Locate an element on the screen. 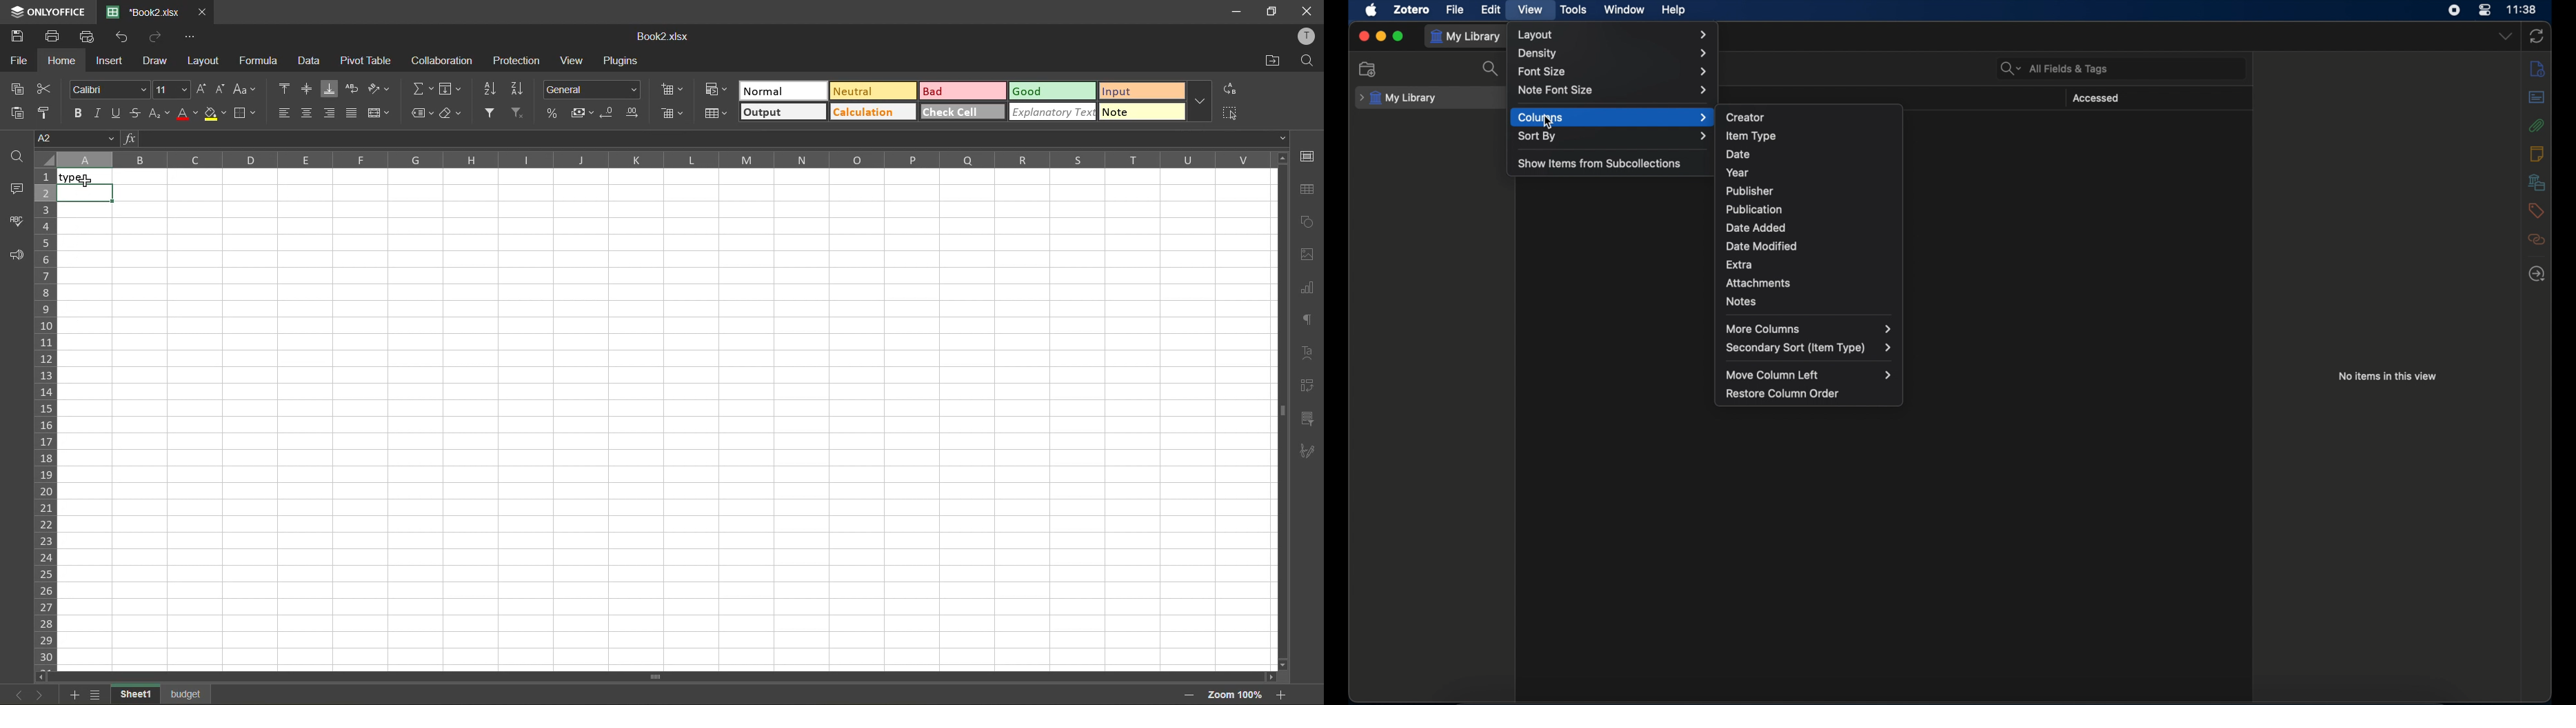  delete cells is located at coordinates (671, 114).